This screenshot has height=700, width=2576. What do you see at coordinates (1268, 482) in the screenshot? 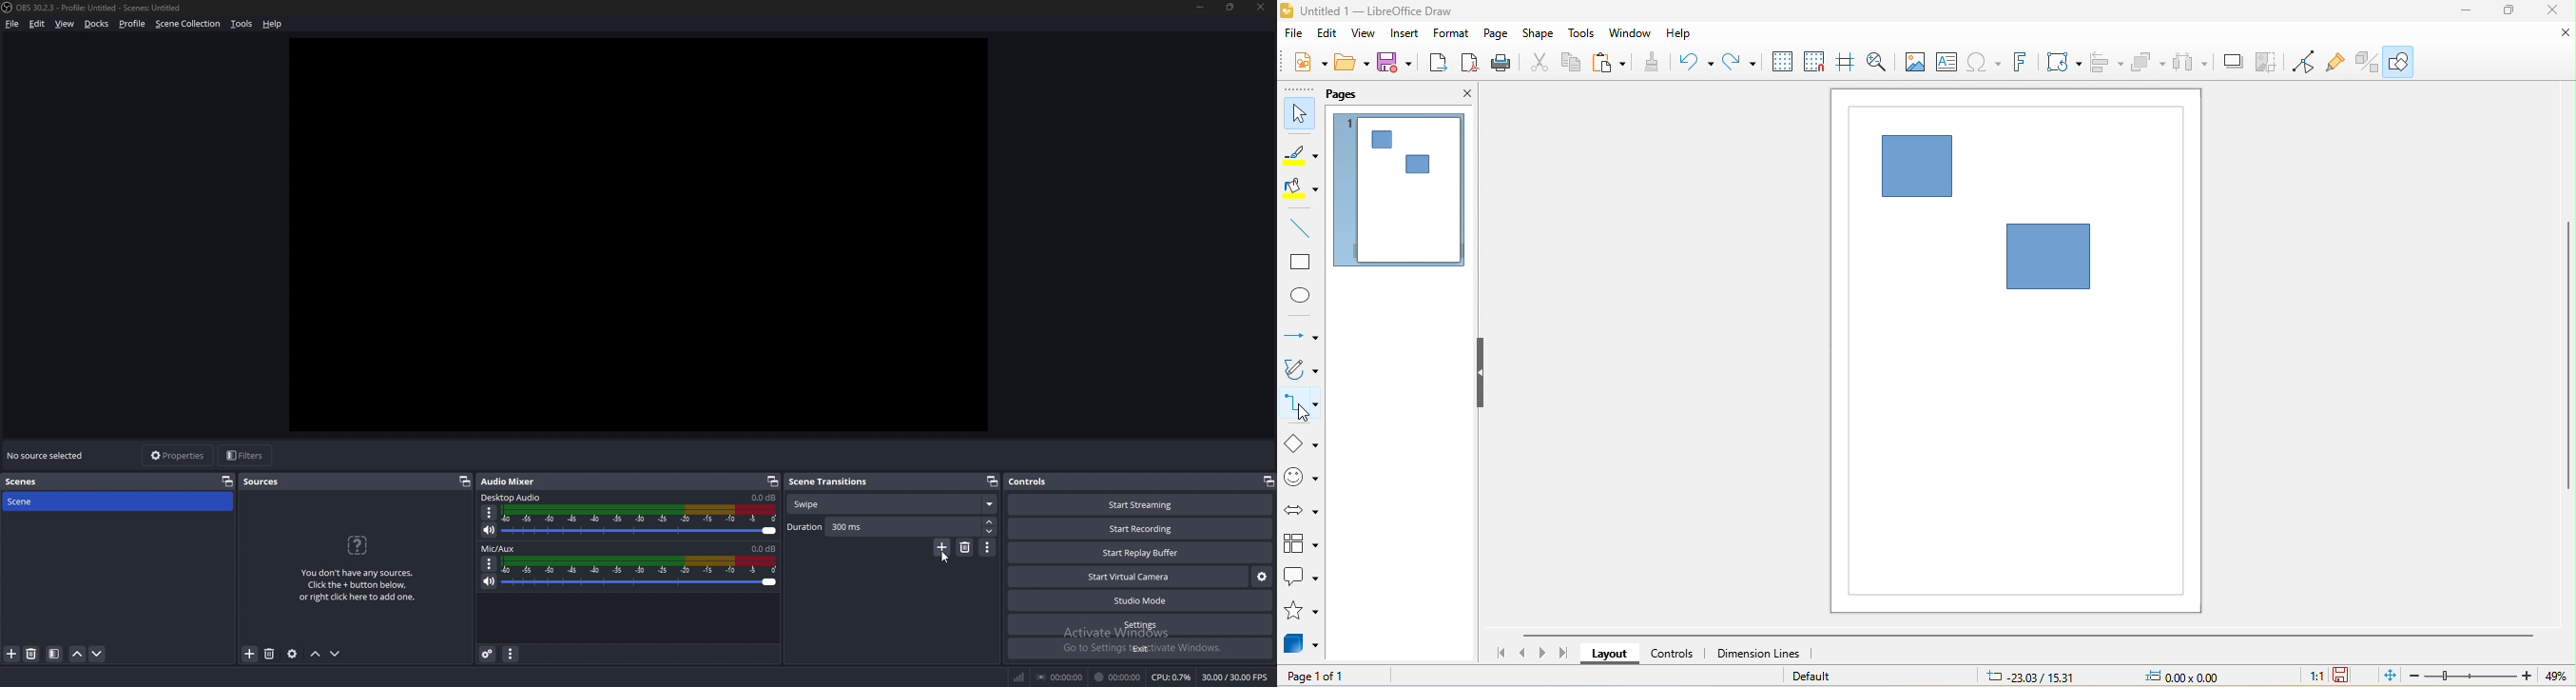
I see `pop out` at bounding box center [1268, 482].